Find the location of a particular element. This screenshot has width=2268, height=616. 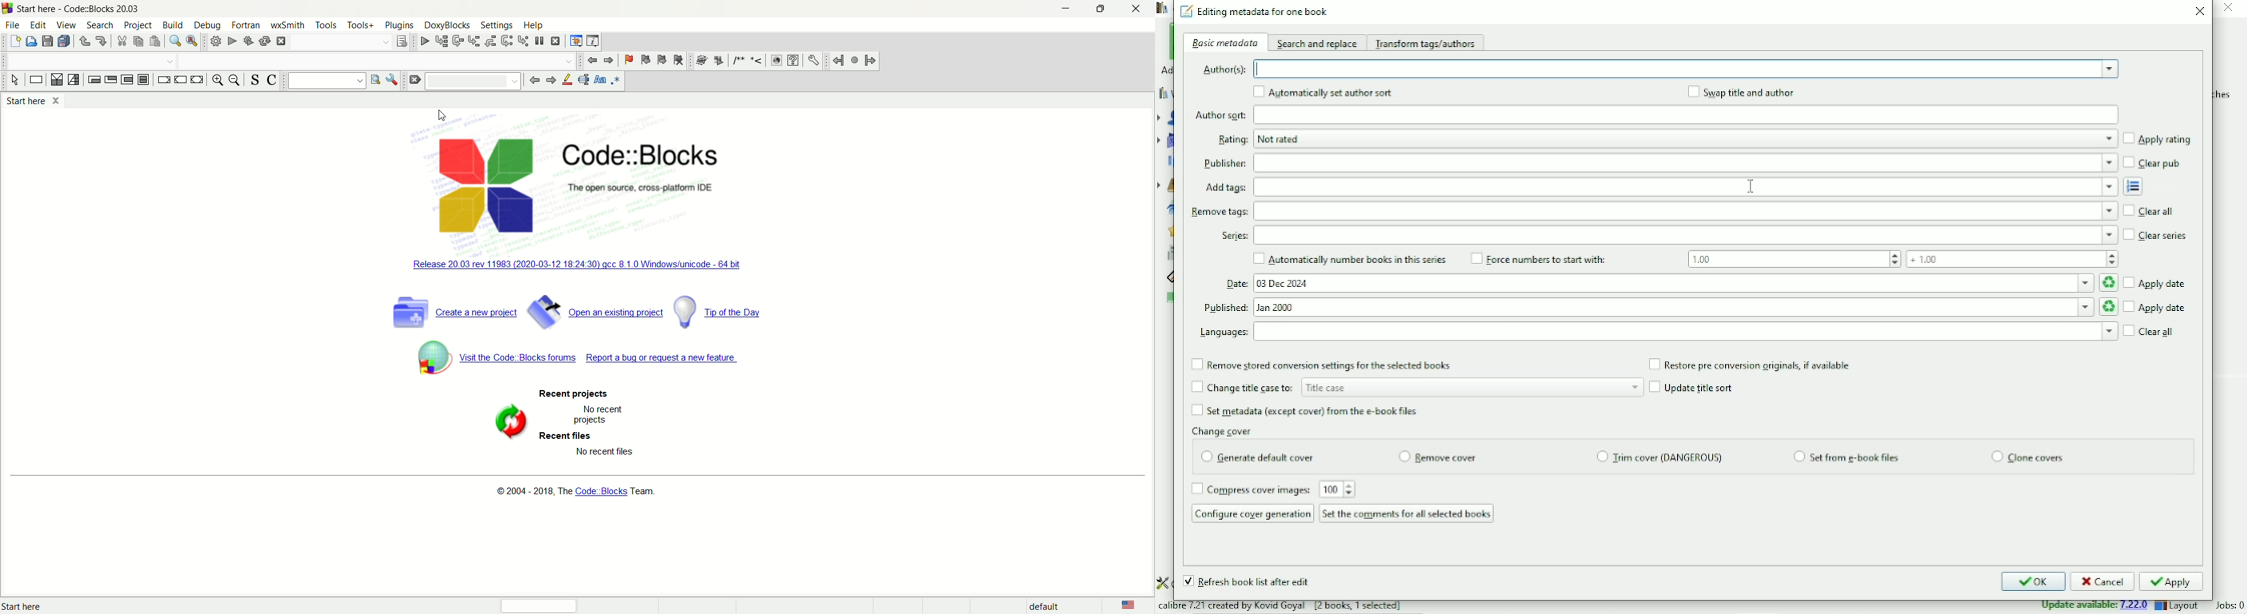

Add tags input is located at coordinates (1683, 187).